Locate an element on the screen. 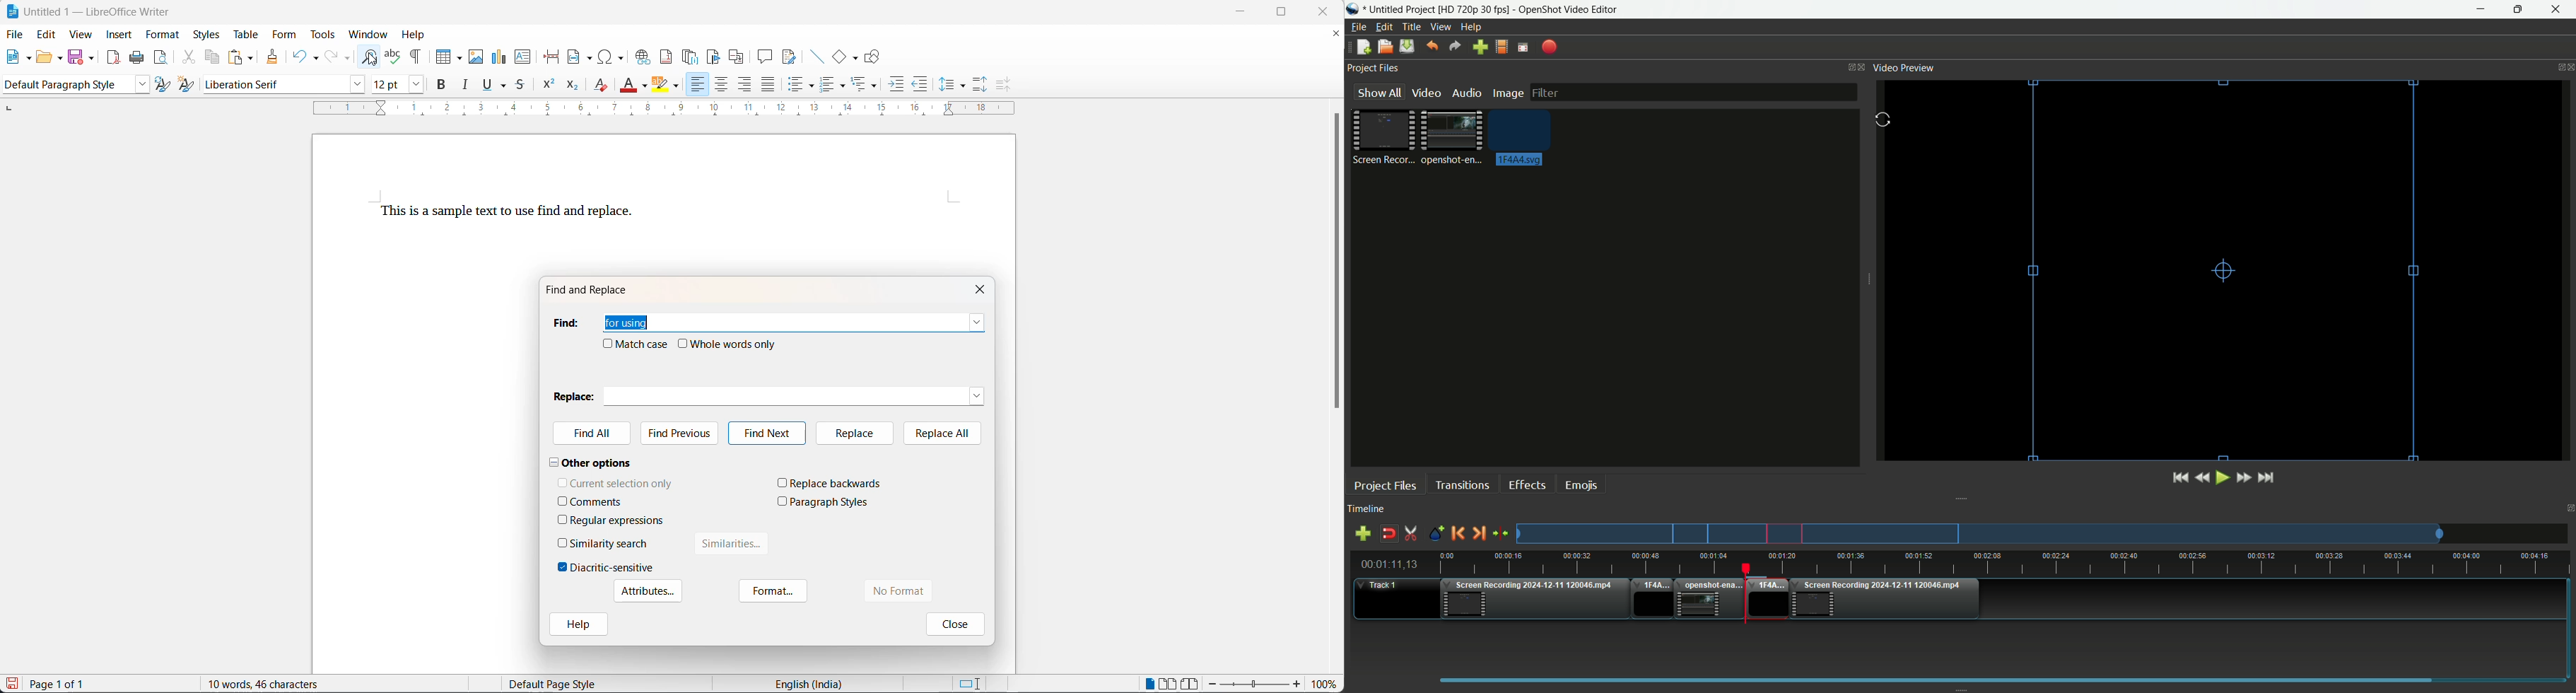 The image size is (2576, 700). Track one timeline is located at coordinates (1380, 586).